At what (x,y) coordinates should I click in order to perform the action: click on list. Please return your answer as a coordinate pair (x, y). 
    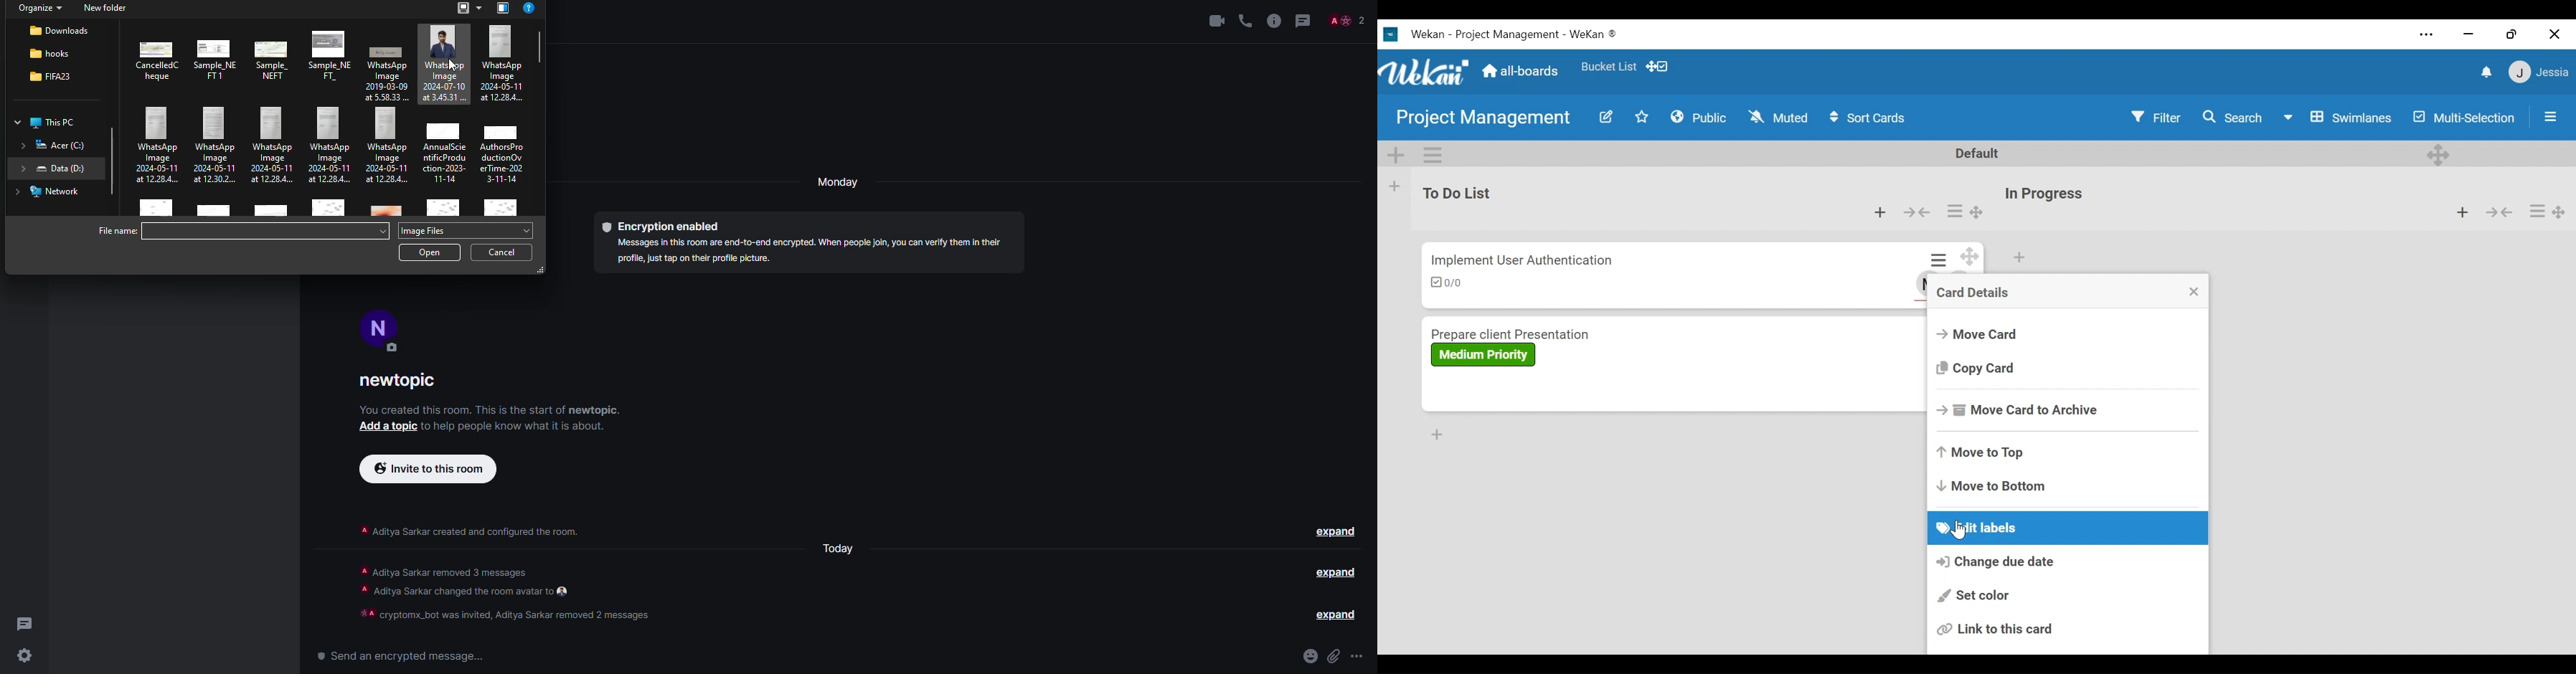
    Looking at the image, I should click on (504, 9).